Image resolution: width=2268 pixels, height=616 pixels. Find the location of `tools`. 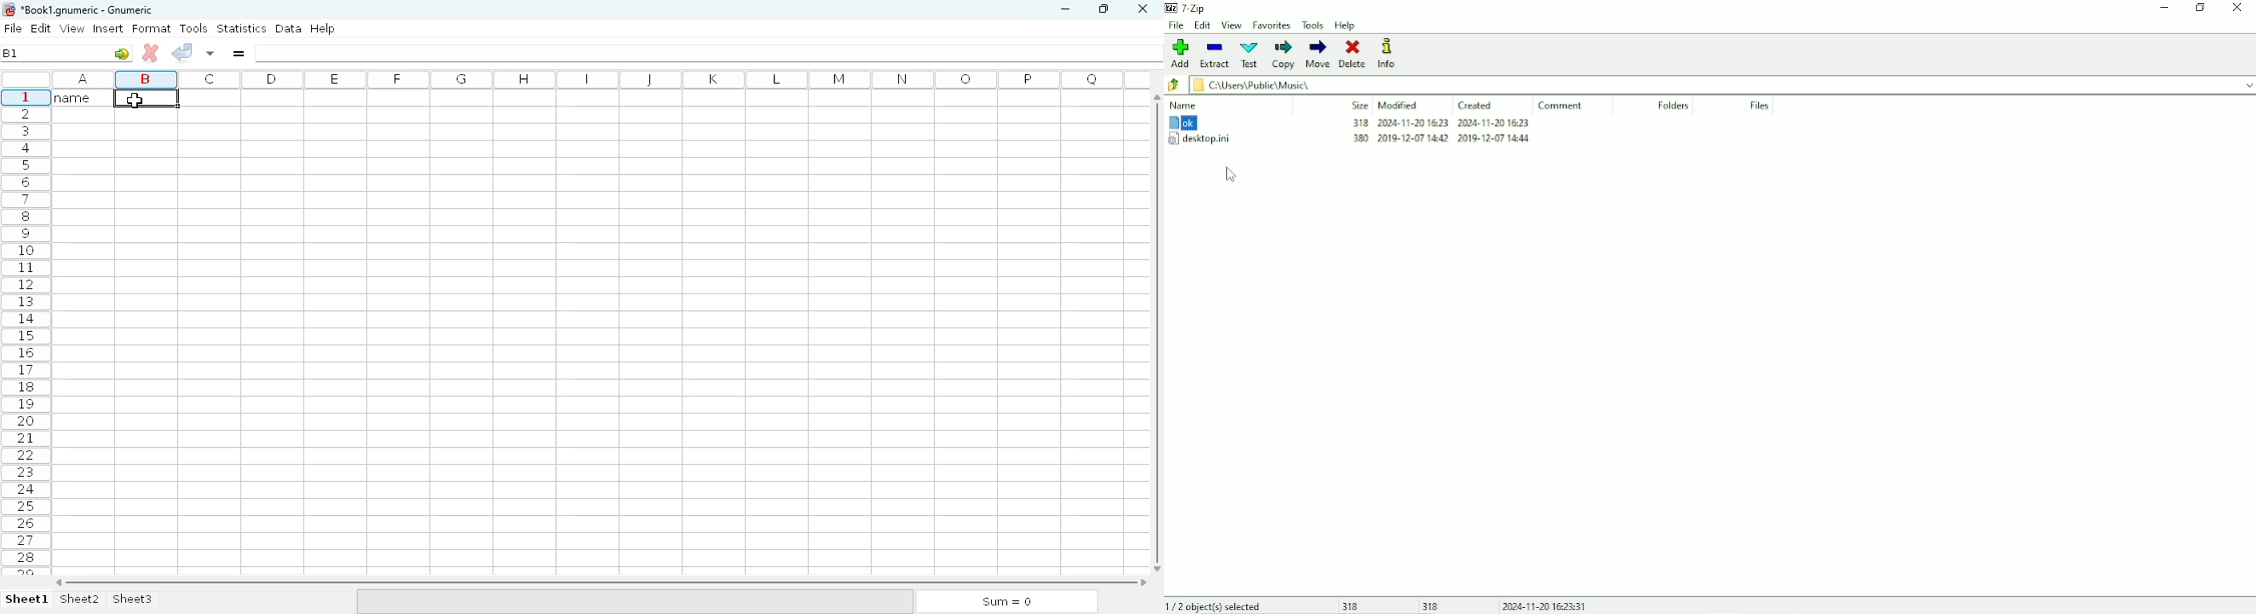

tools is located at coordinates (194, 28).